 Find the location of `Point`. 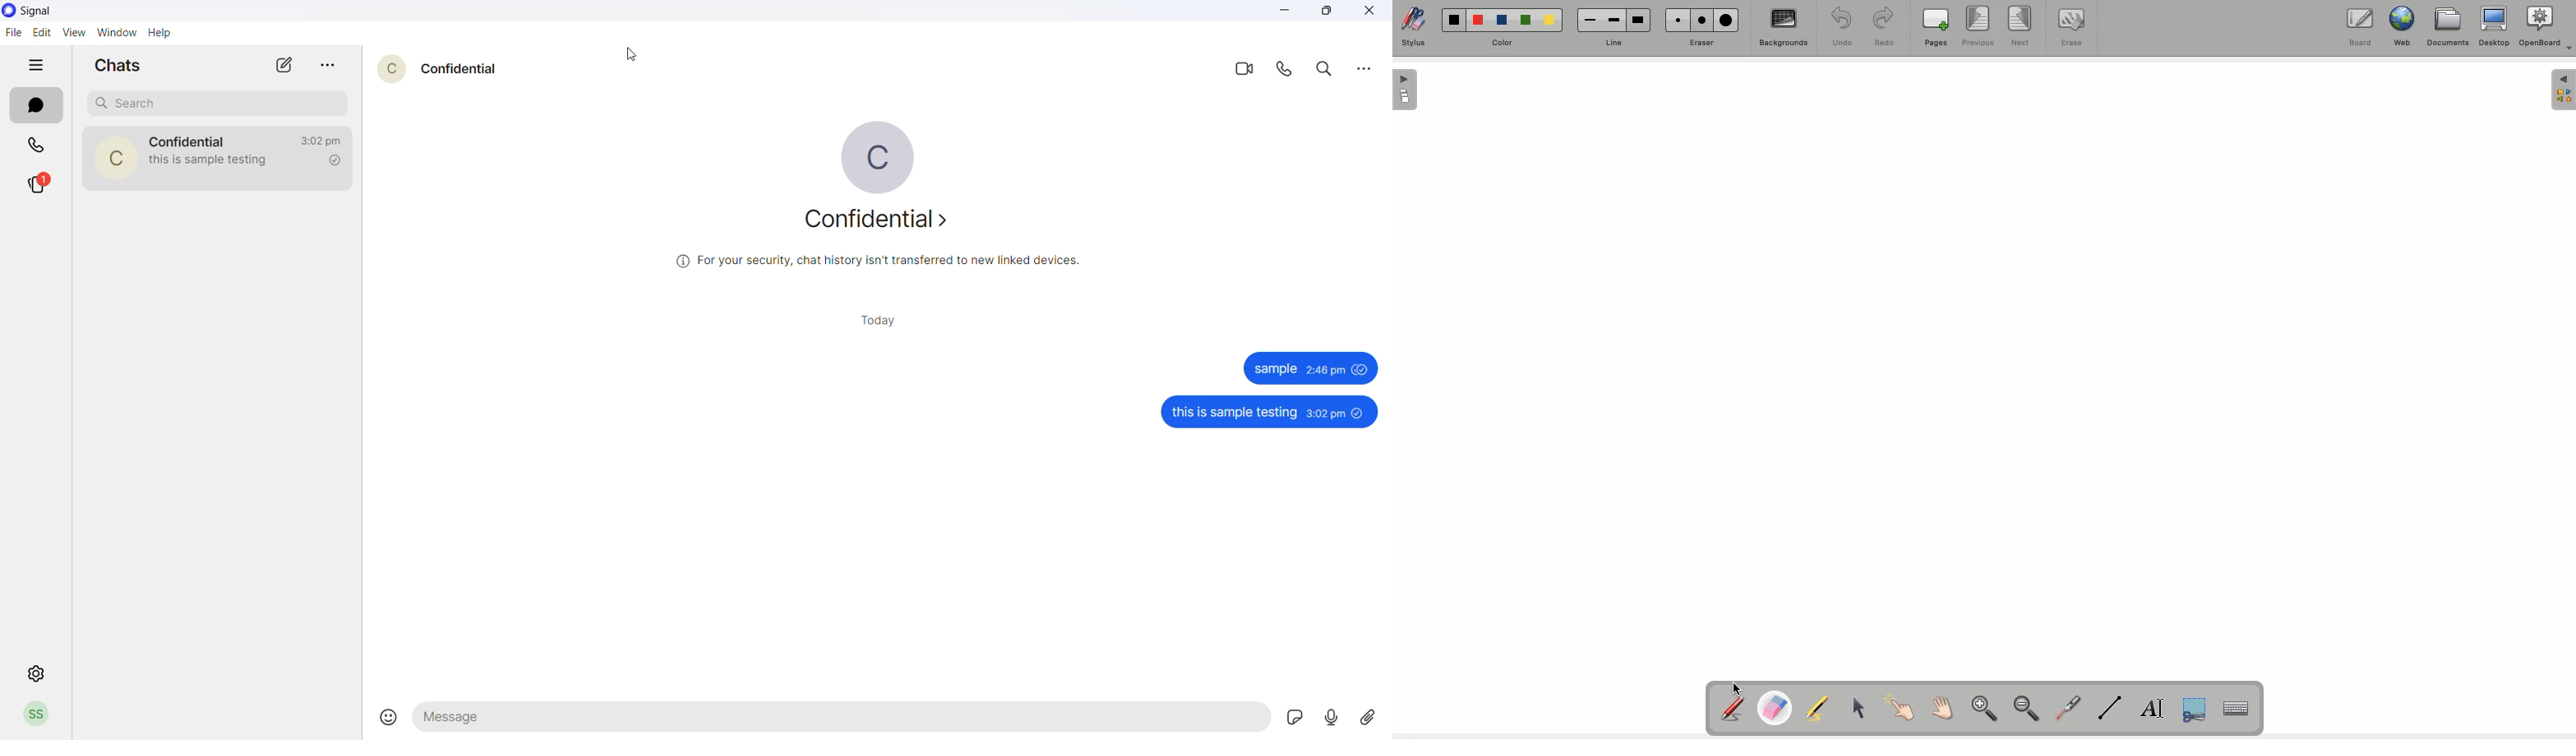

Point is located at coordinates (1899, 705).